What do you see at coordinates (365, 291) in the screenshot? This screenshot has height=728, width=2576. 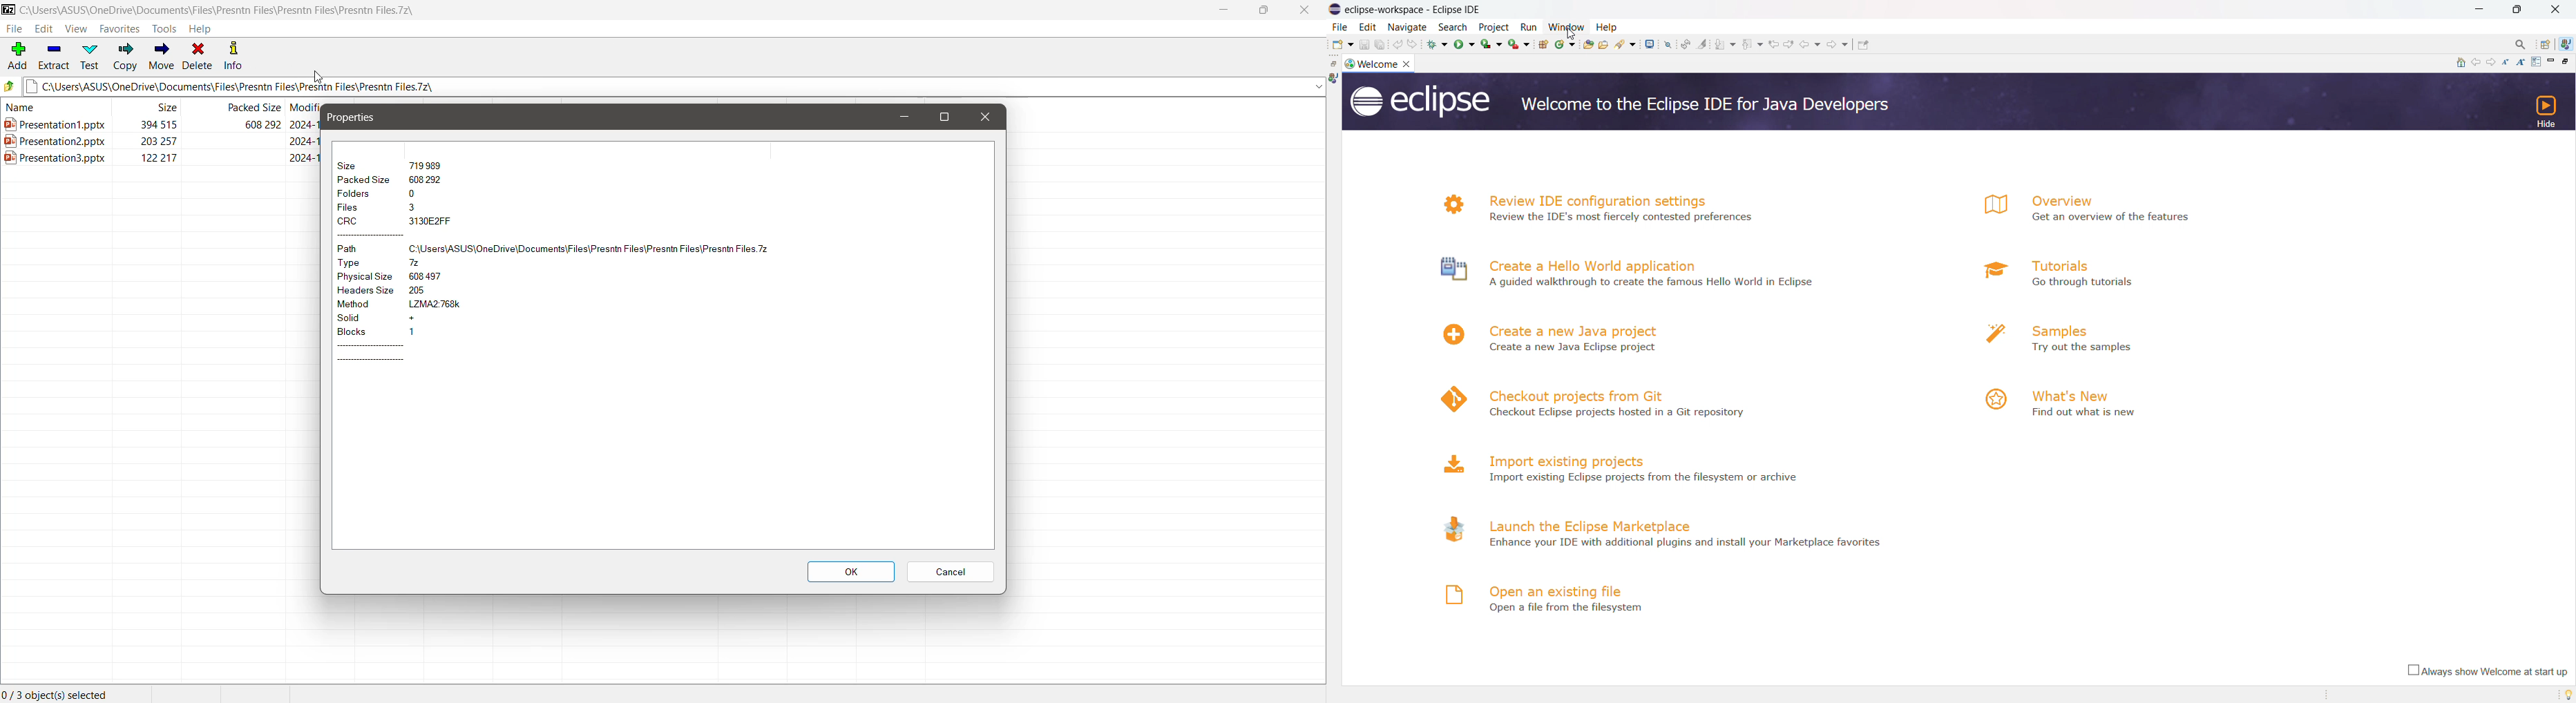 I see `Headers Size` at bounding box center [365, 291].